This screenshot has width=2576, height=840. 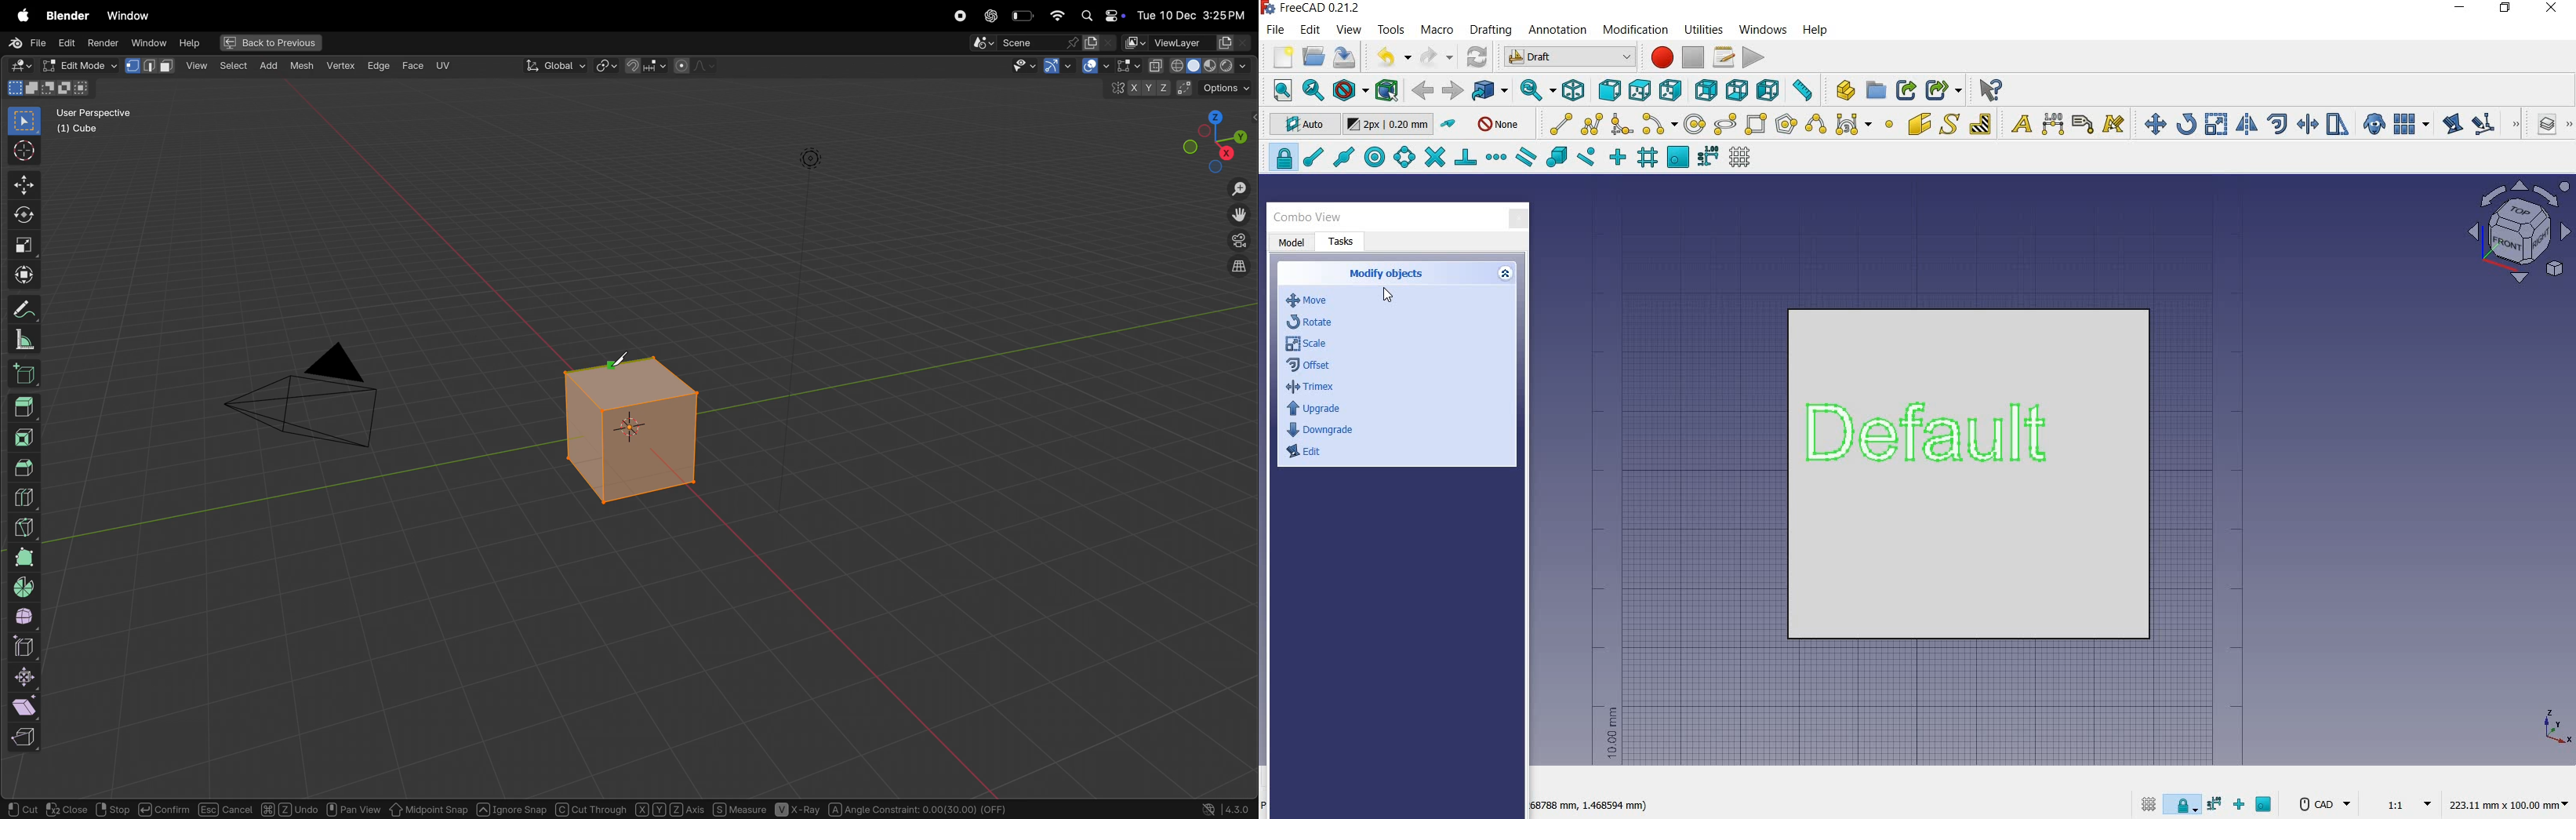 I want to click on offset, so click(x=1313, y=366).